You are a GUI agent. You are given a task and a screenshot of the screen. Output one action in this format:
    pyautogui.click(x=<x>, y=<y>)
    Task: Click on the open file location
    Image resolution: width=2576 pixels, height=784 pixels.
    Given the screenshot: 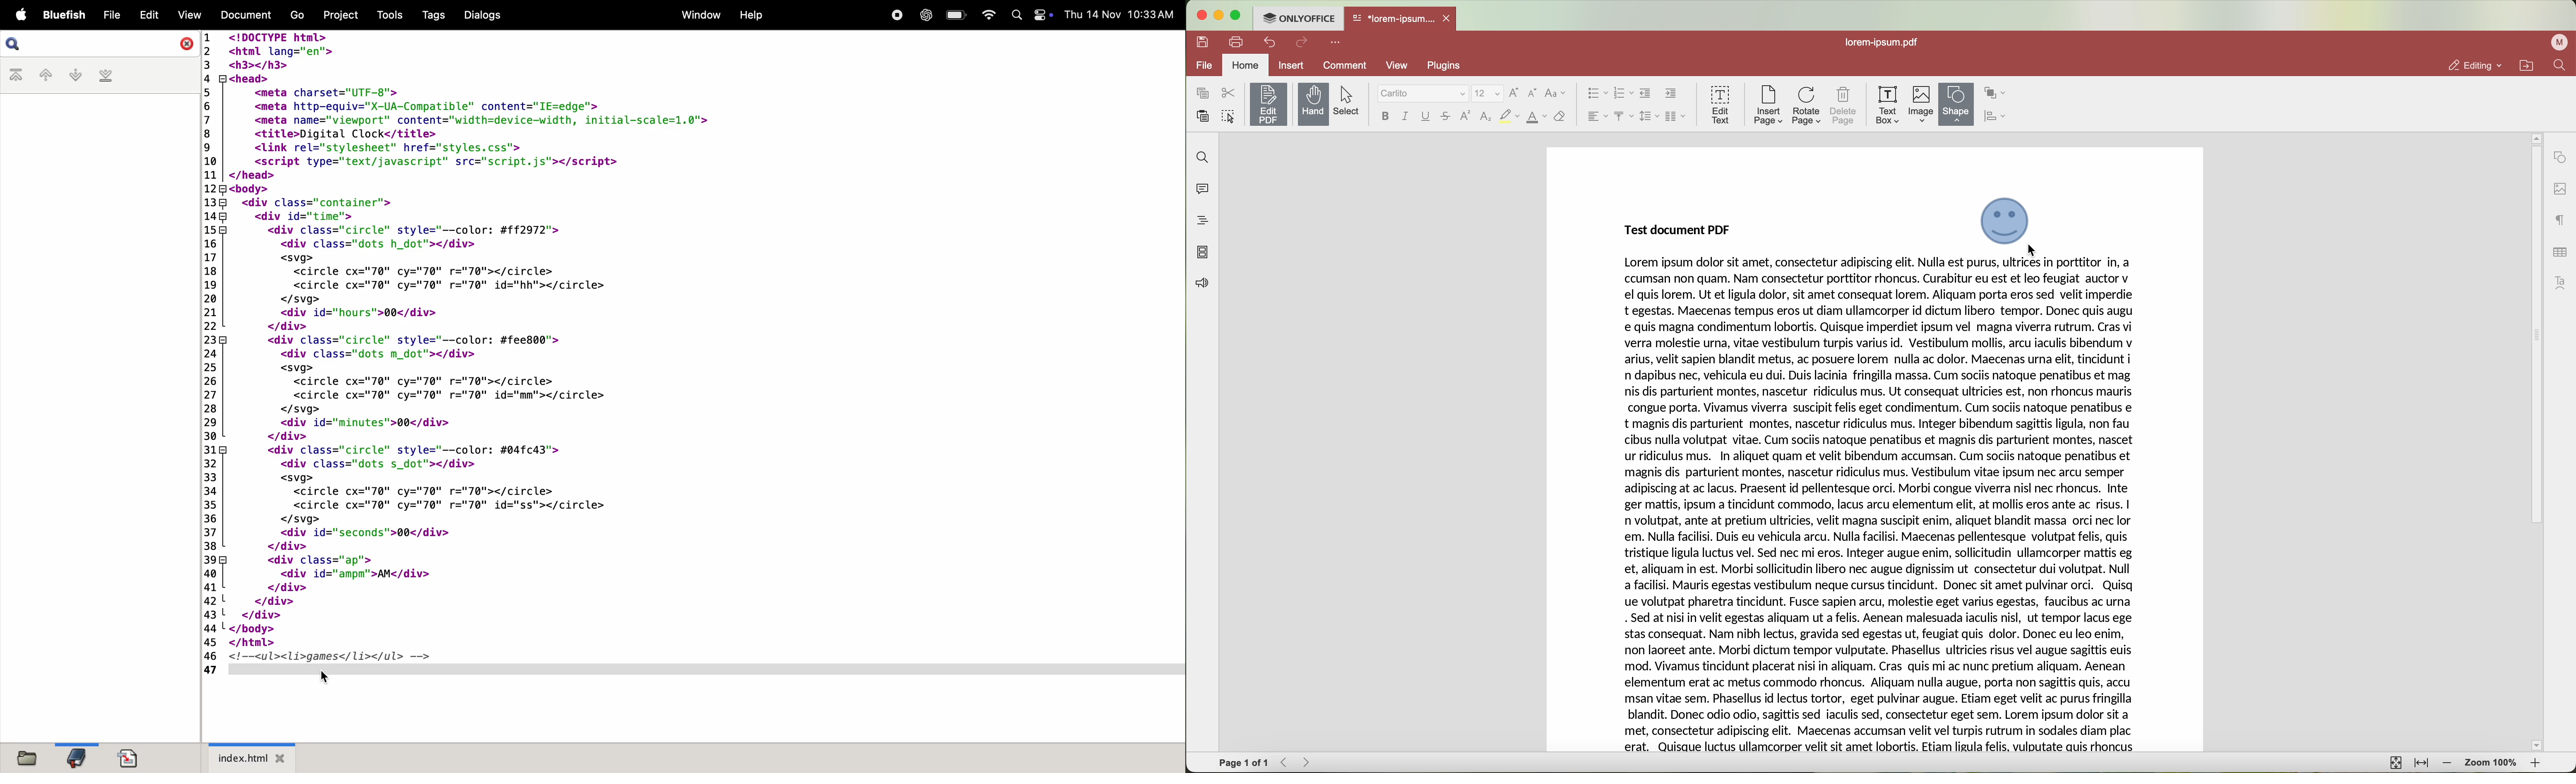 What is the action you would take?
    pyautogui.click(x=2526, y=66)
    